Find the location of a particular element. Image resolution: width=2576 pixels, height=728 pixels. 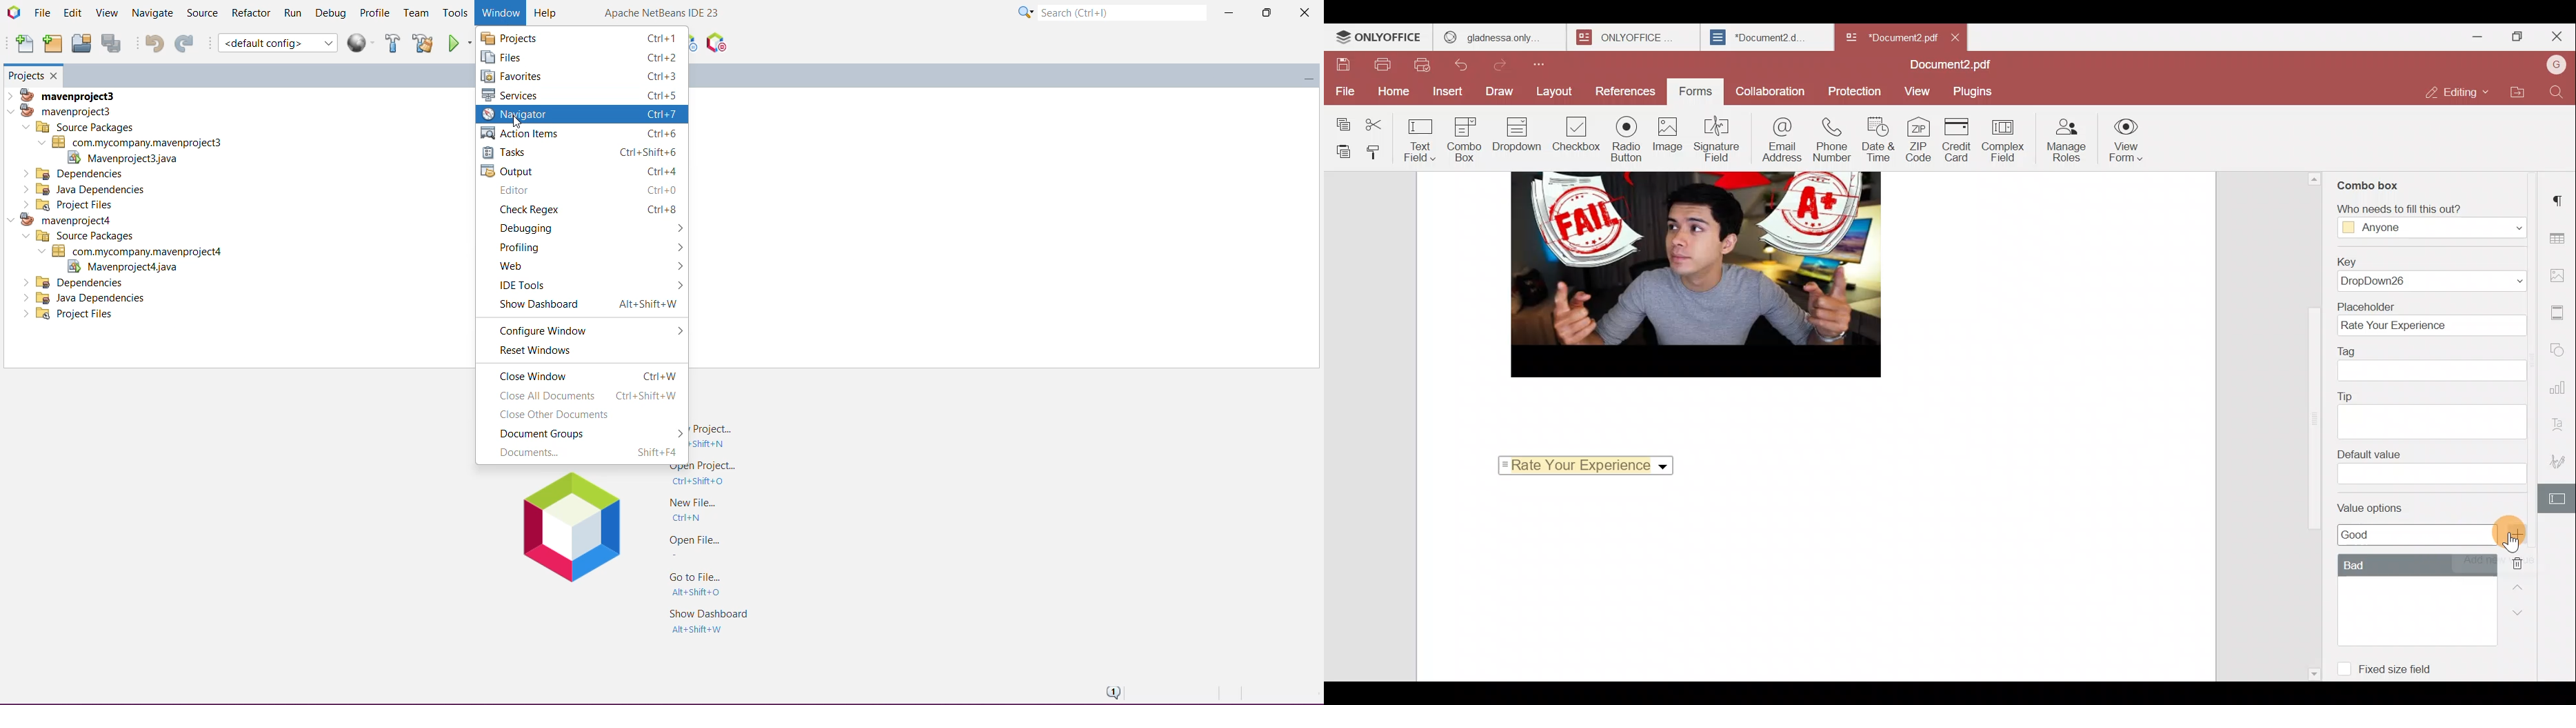

File is located at coordinates (1342, 91).